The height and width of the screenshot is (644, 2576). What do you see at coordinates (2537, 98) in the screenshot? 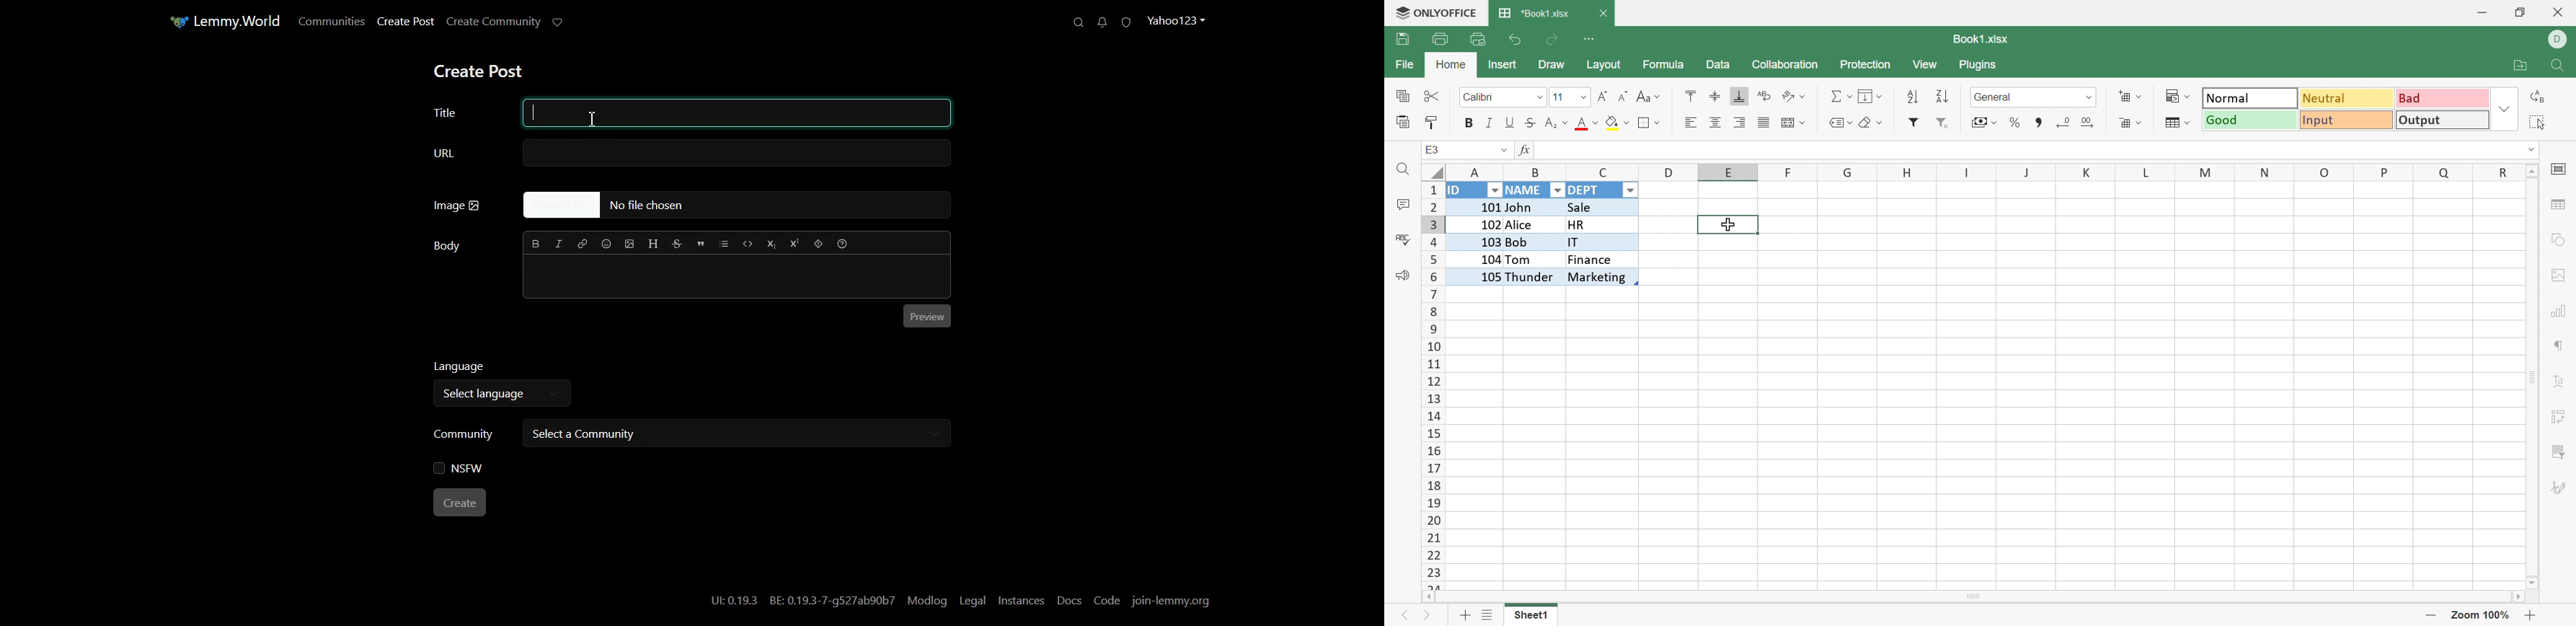
I see `Replace` at bounding box center [2537, 98].